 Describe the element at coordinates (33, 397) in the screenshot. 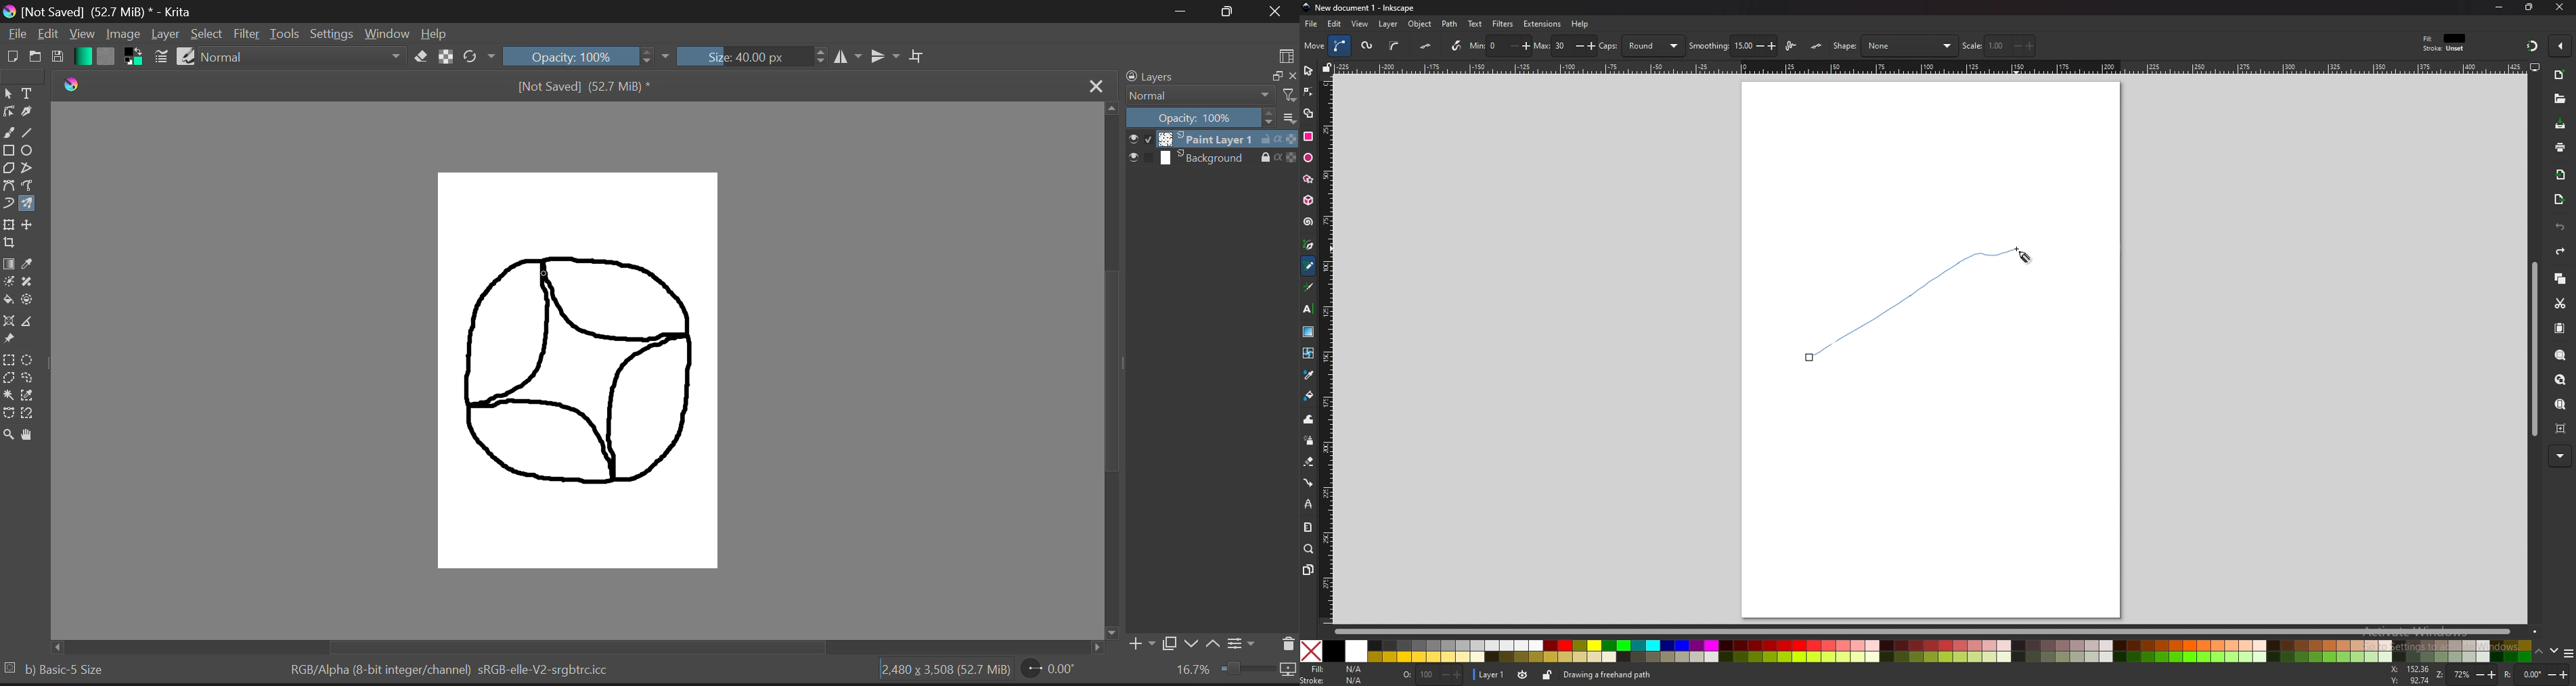

I see `Similar Color Selection` at that location.